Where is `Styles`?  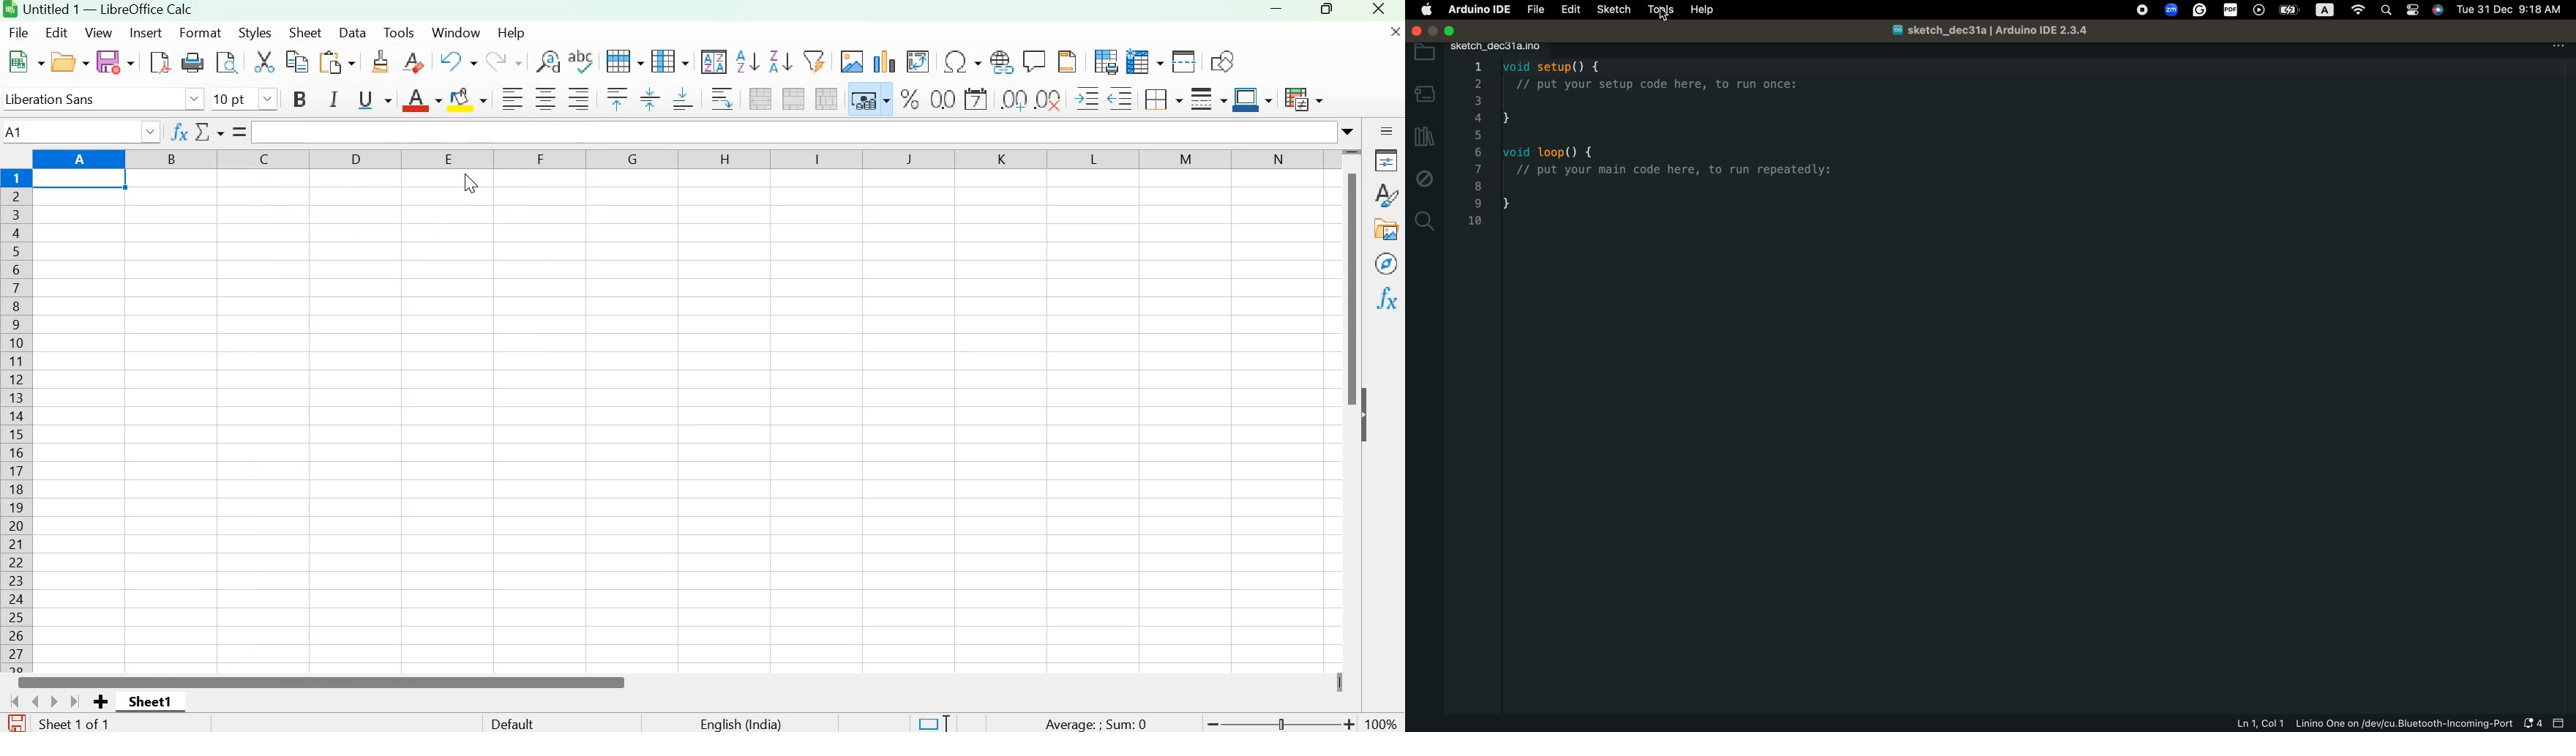
Styles is located at coordinates (1387, 195).